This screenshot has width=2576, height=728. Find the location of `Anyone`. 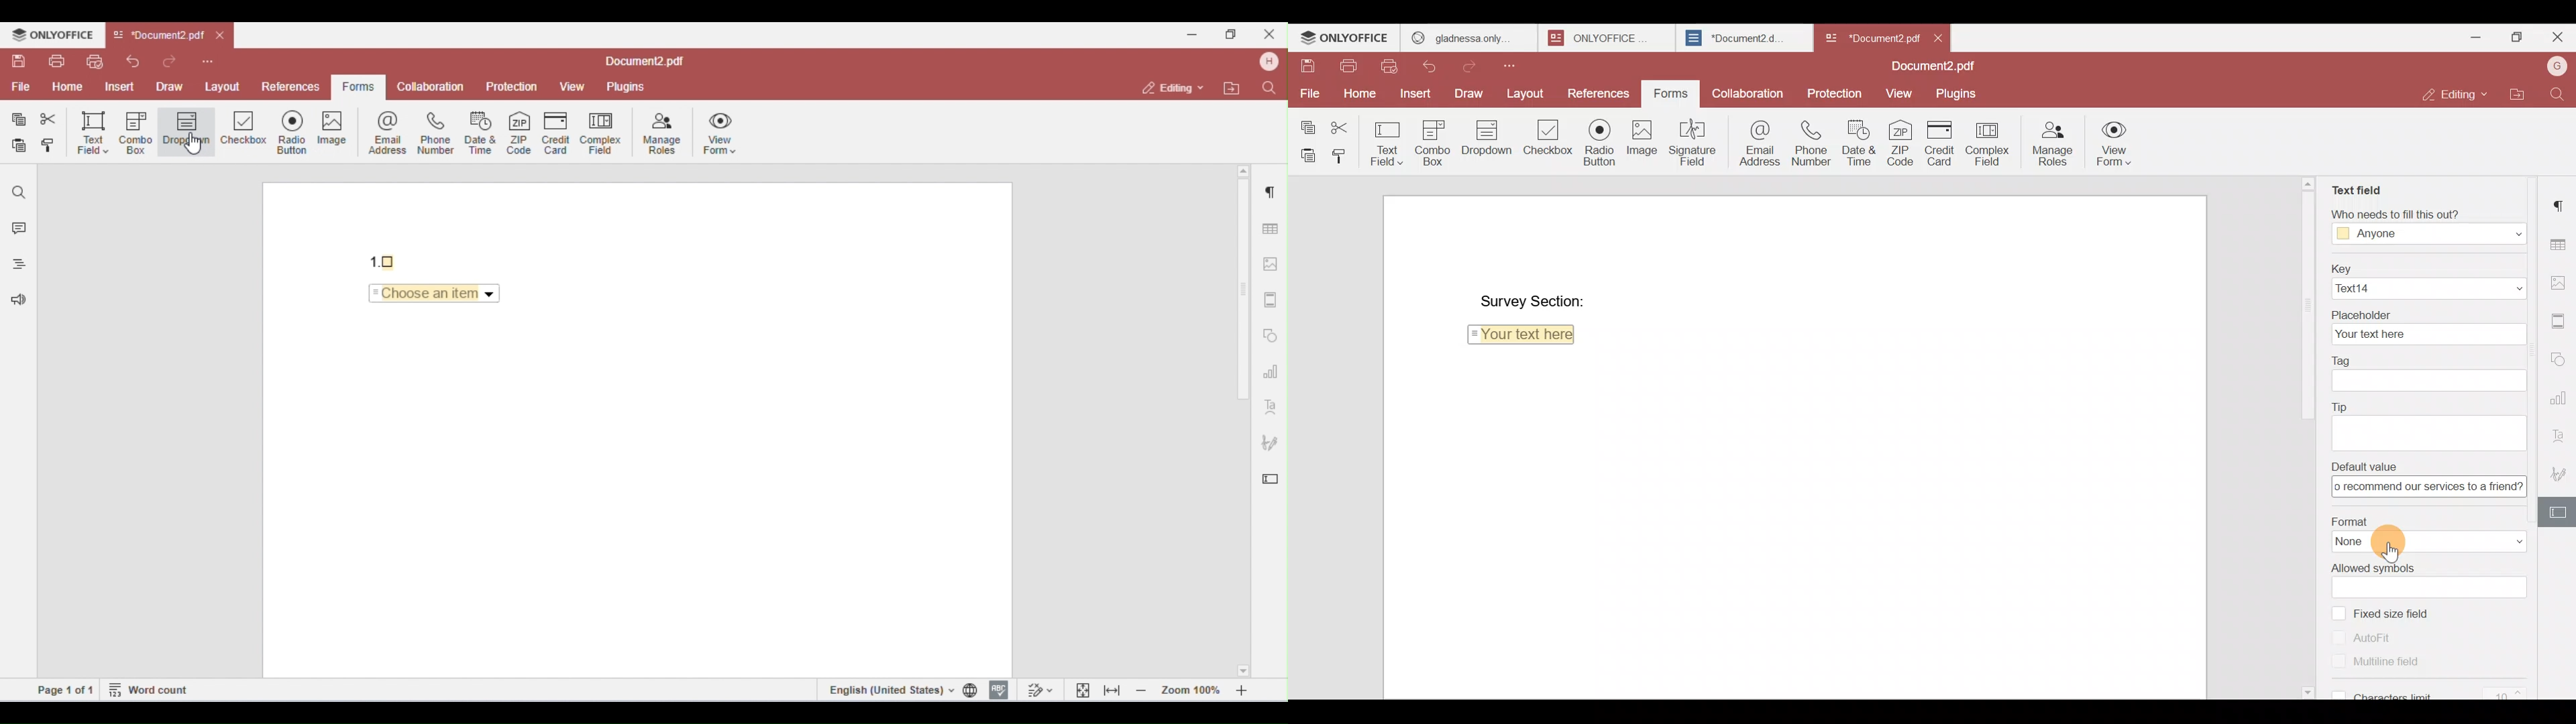

Anyone is located at coordinates (2428, 235).